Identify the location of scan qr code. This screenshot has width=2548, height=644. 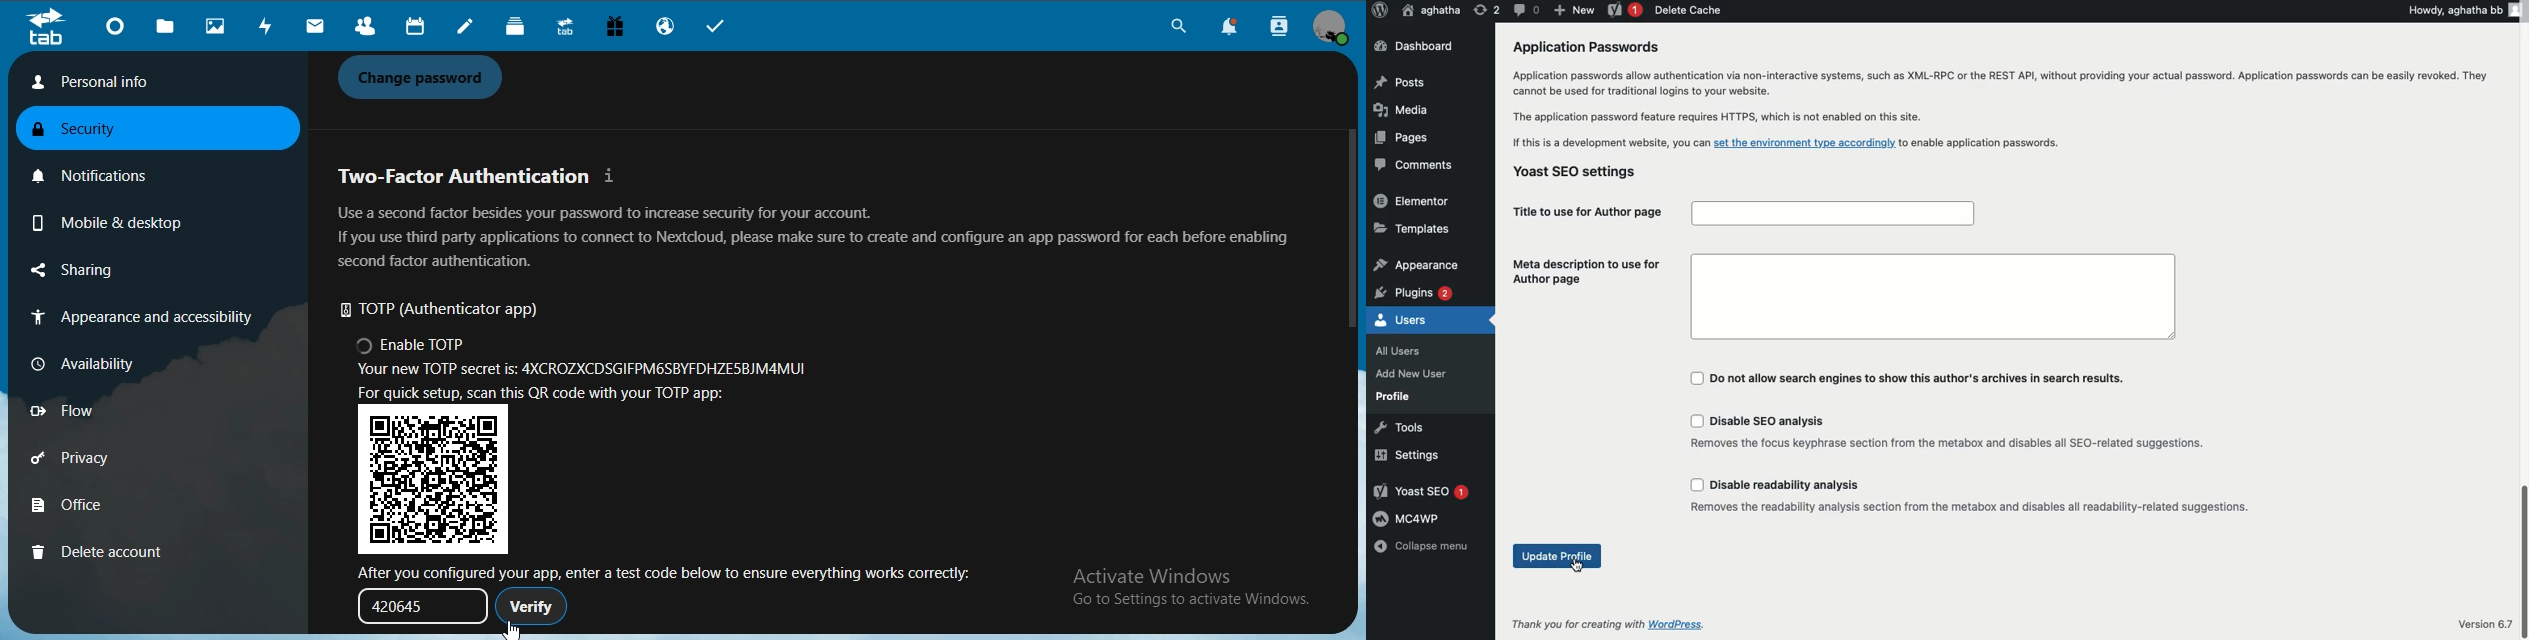
(554, 394).